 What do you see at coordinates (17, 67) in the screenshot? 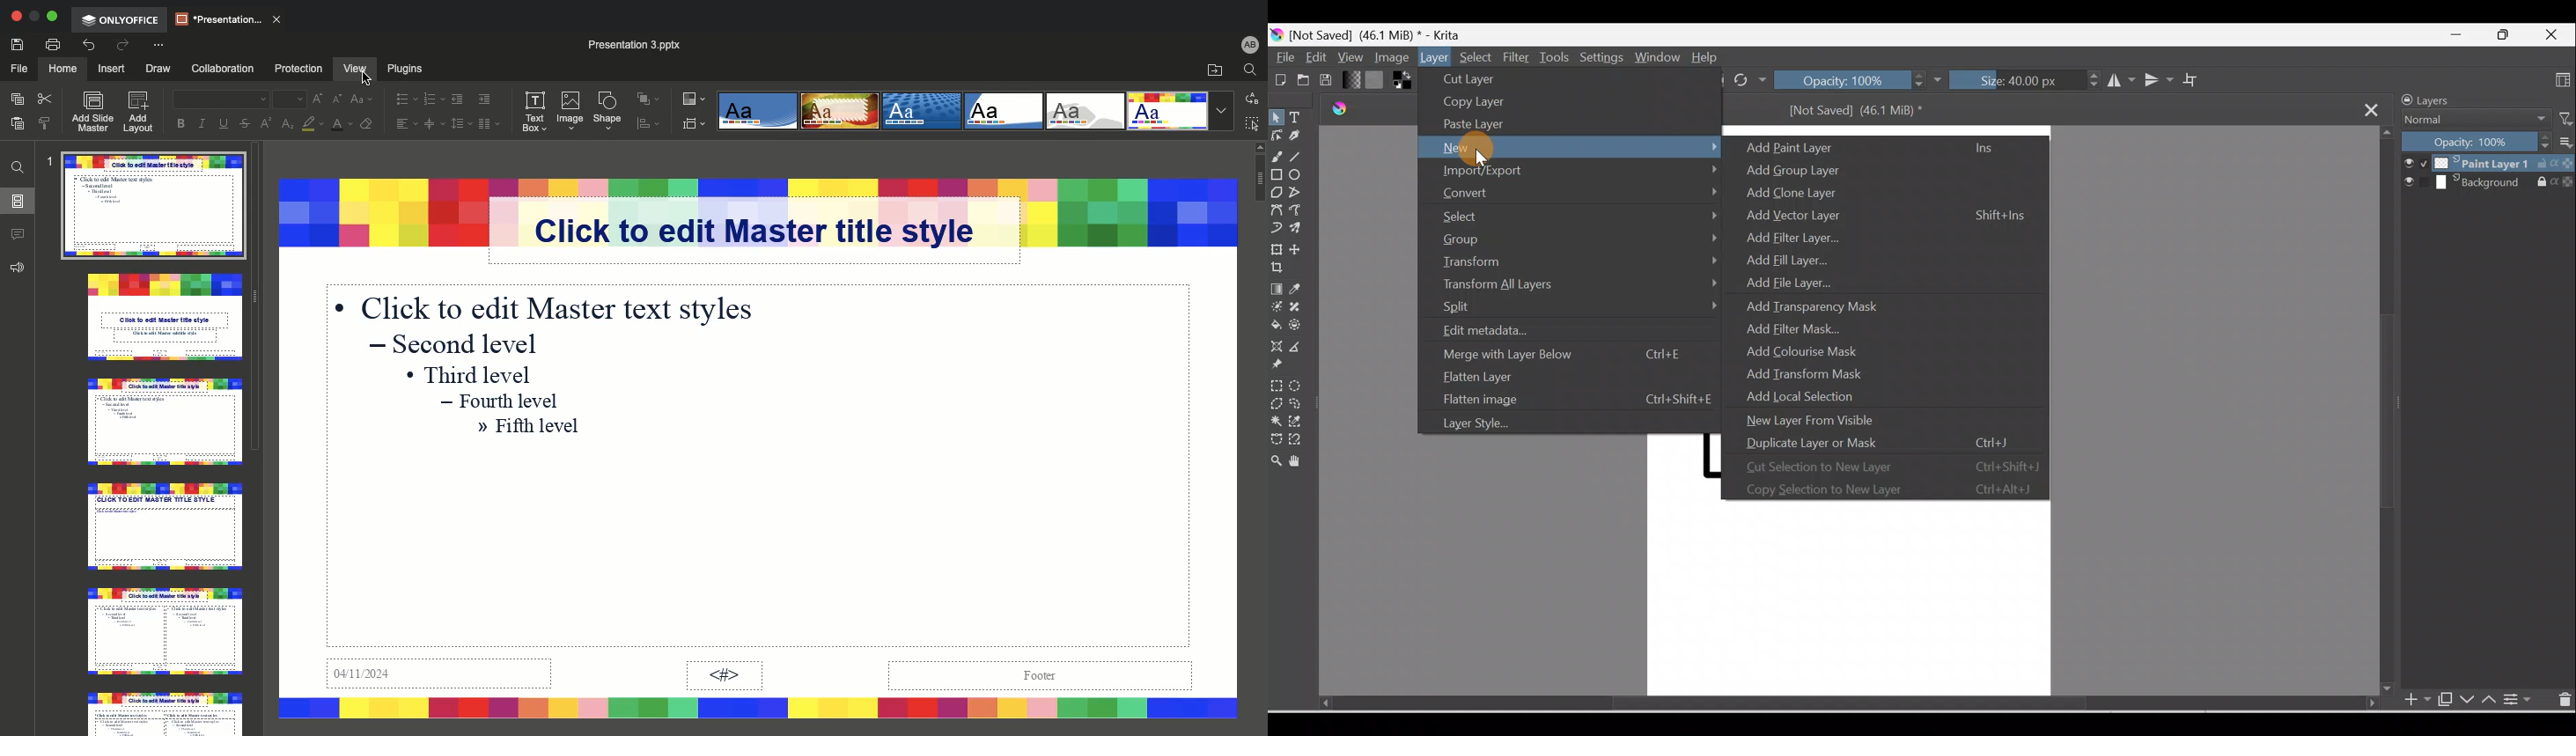
I see `File` at bounding box center [17, 67].